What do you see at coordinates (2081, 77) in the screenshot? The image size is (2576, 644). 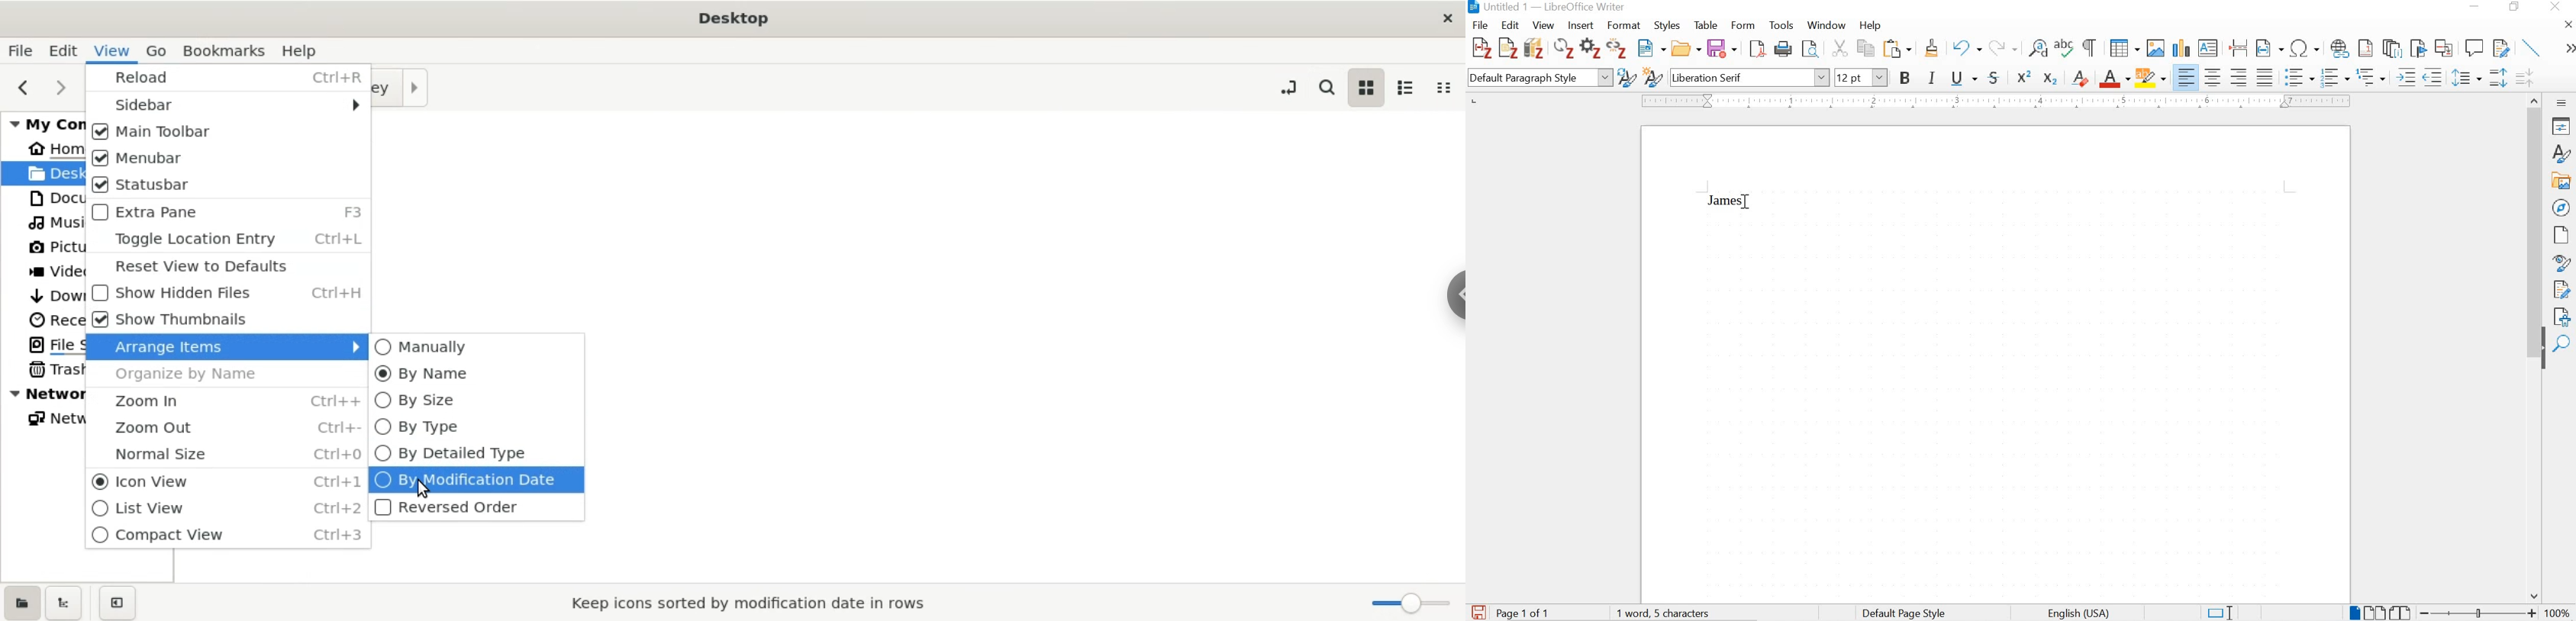 I see `clear direct formatting` at bounding box center [2081, 77].